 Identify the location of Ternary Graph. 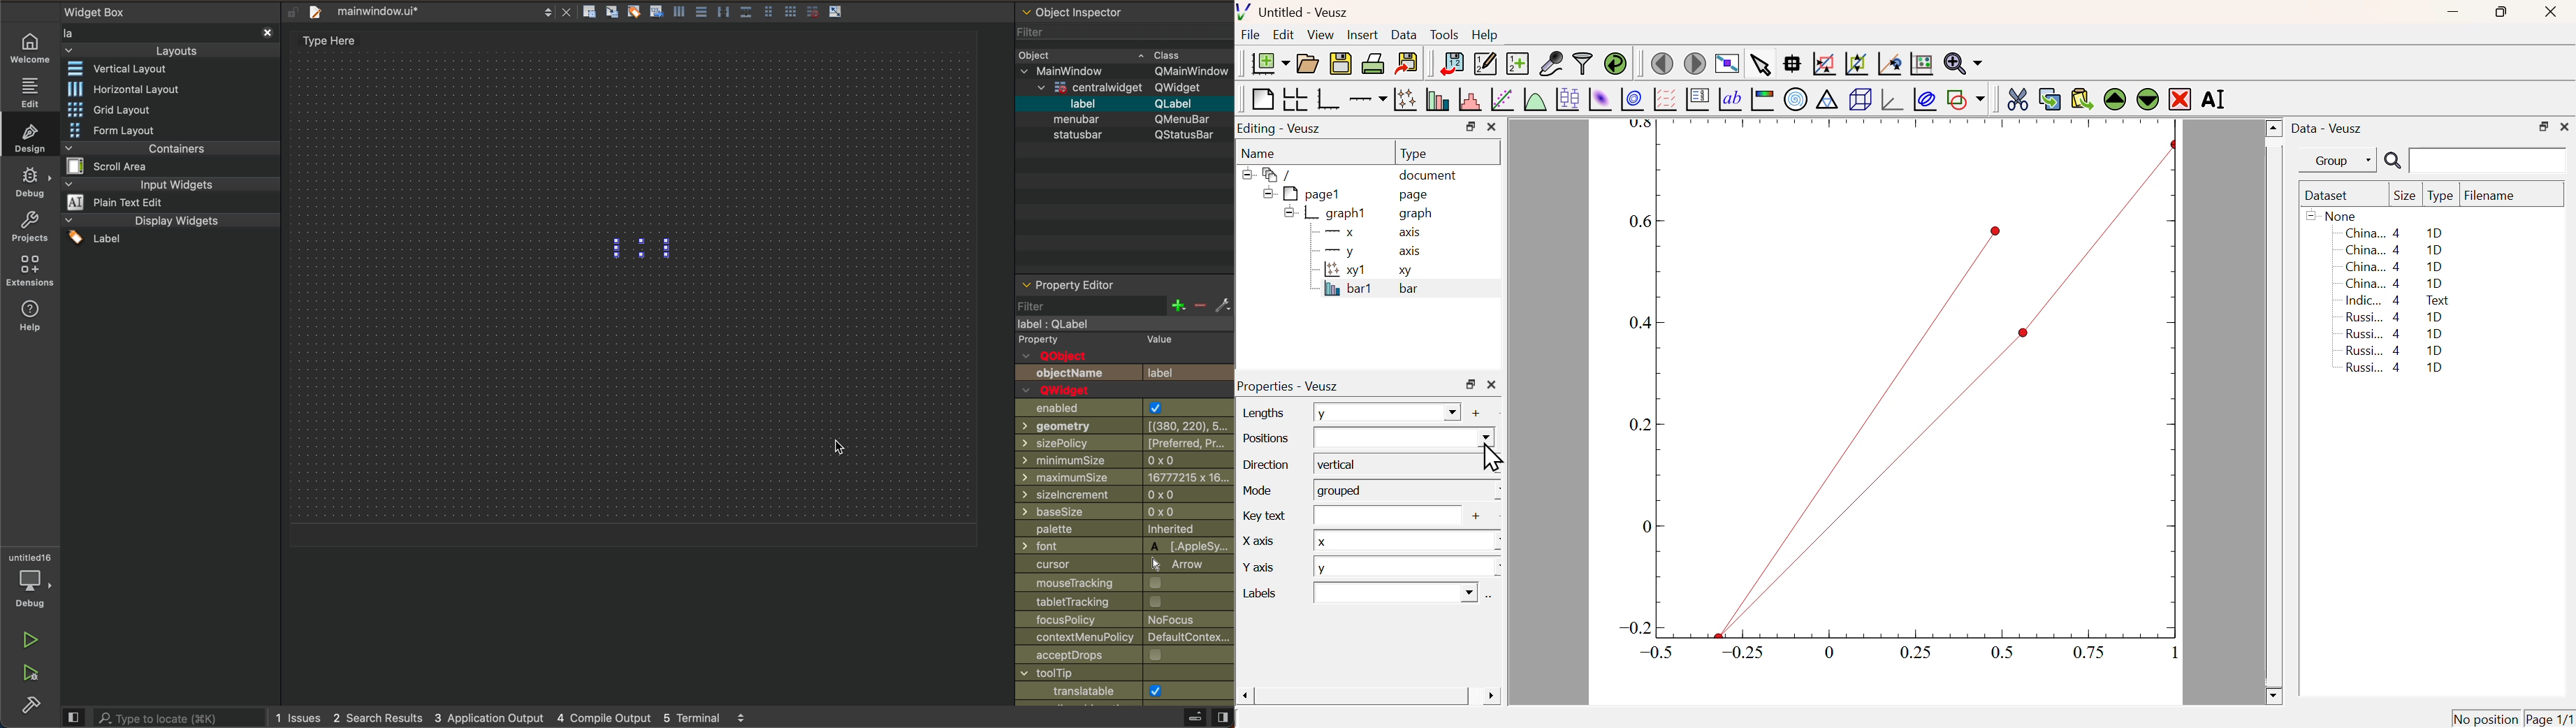
(1826, 99).